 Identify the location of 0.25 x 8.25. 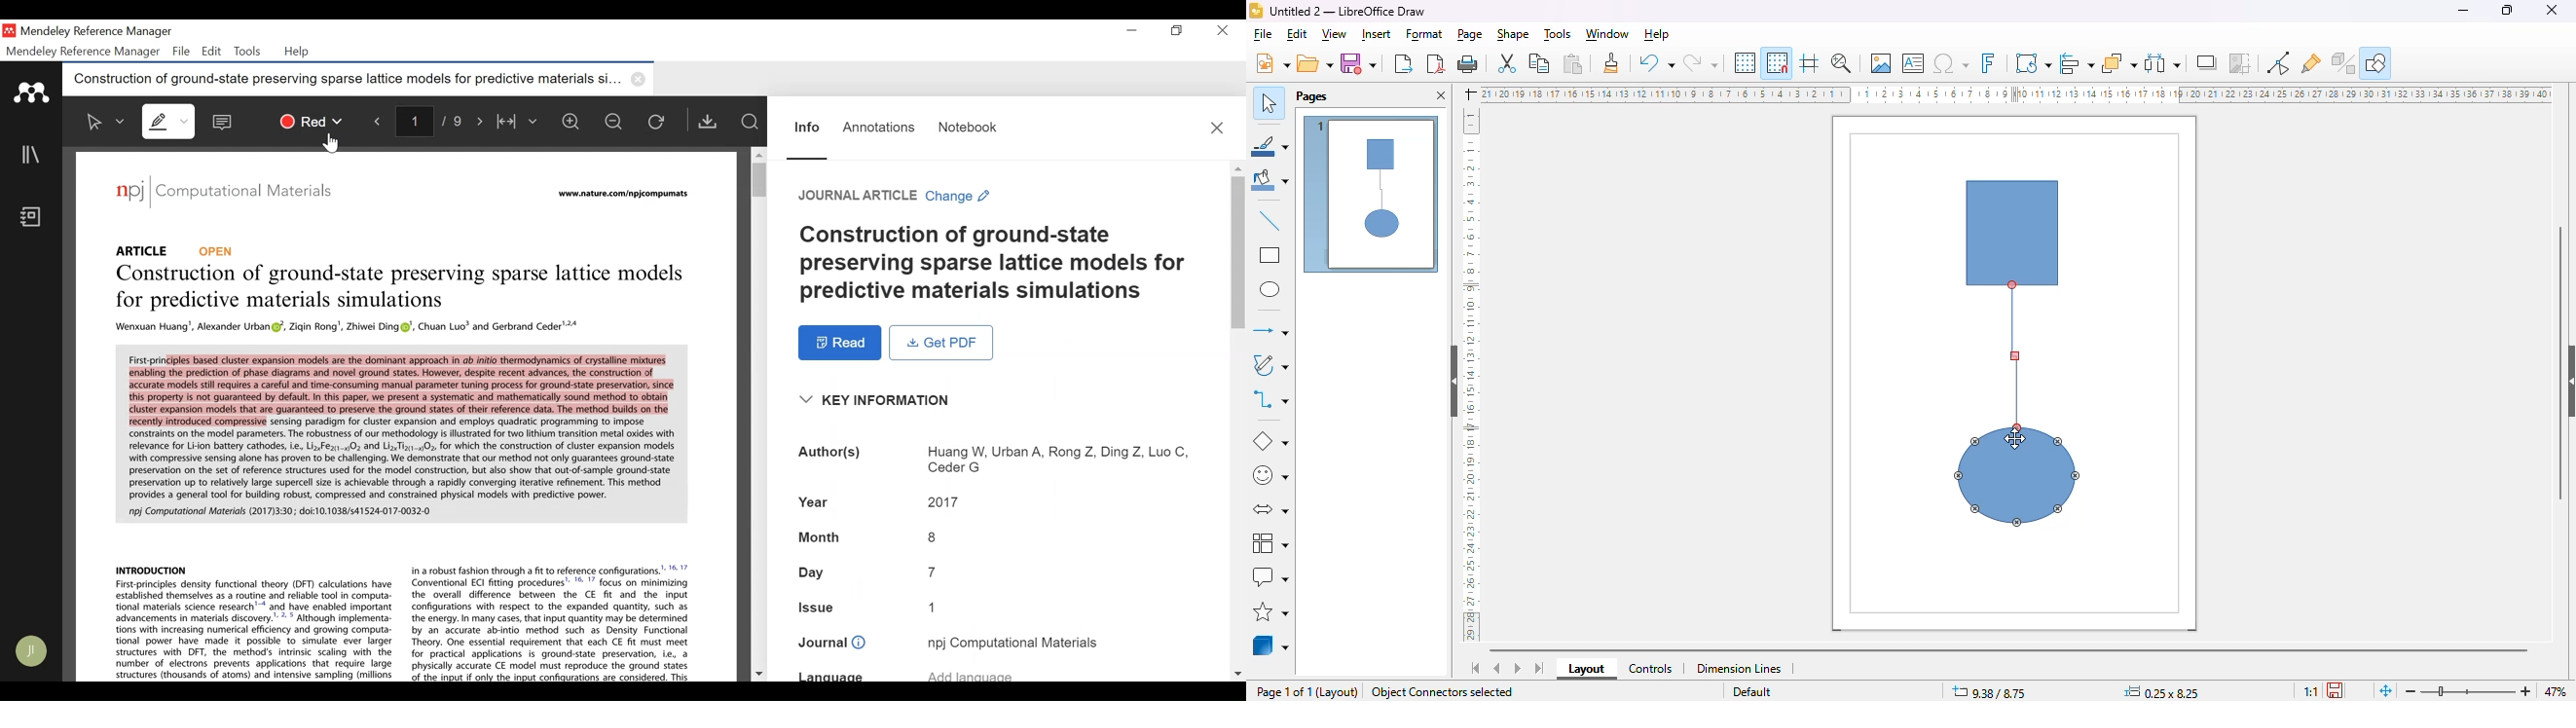
(2162, 691).